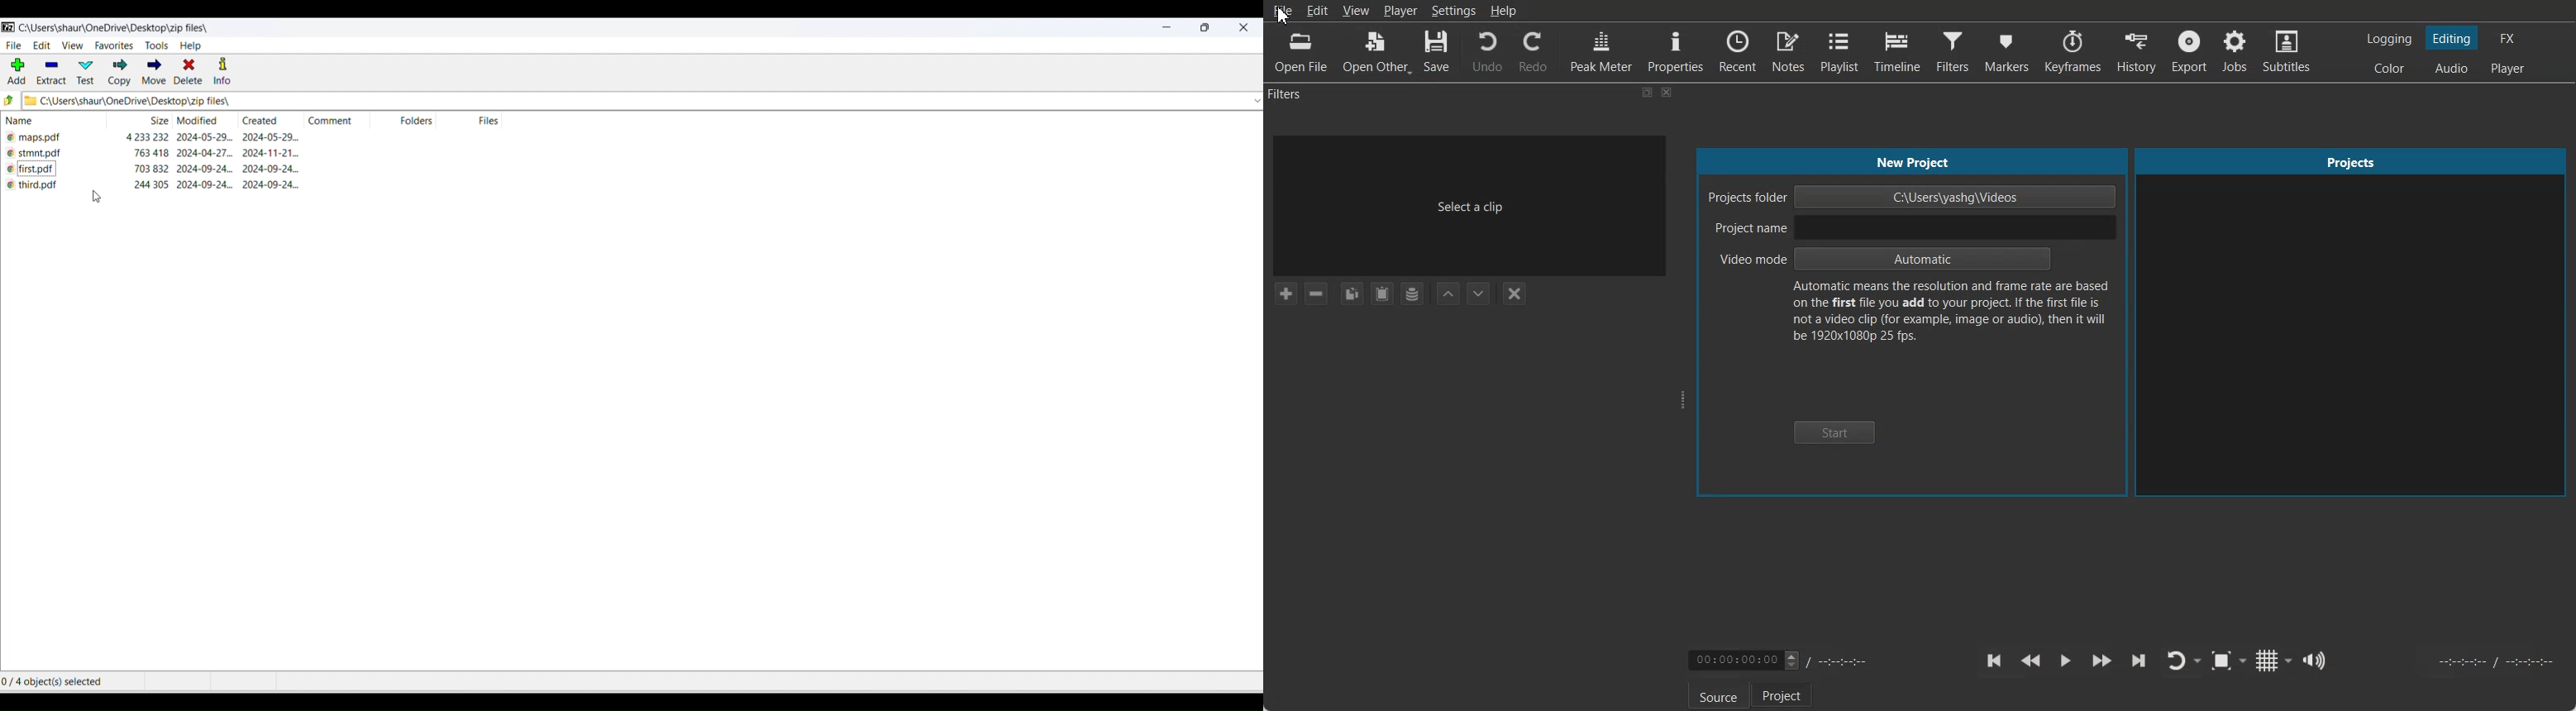 The width and height of the screenshot is (2576, 728). Describe the element at coordinates (1955, 50) in the screenshot. I see `Filters` at that location.